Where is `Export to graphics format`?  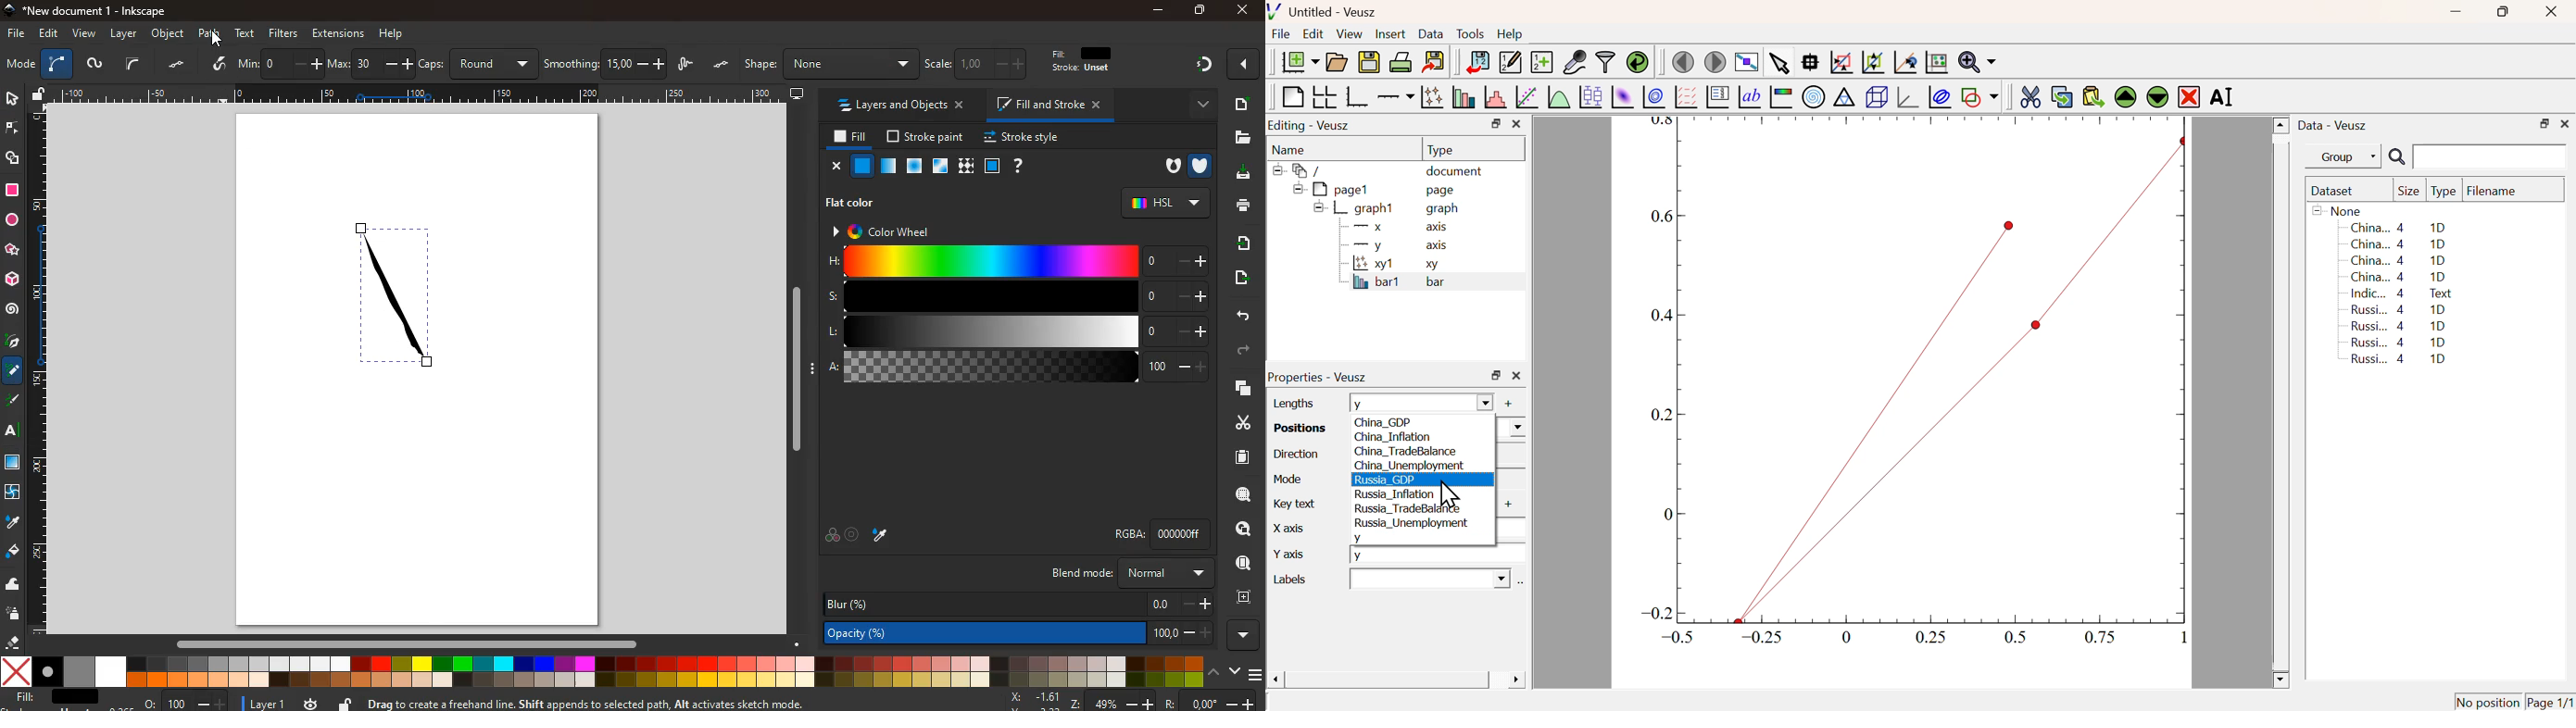 Export to graphics format is located at coordinates (1434, 60).